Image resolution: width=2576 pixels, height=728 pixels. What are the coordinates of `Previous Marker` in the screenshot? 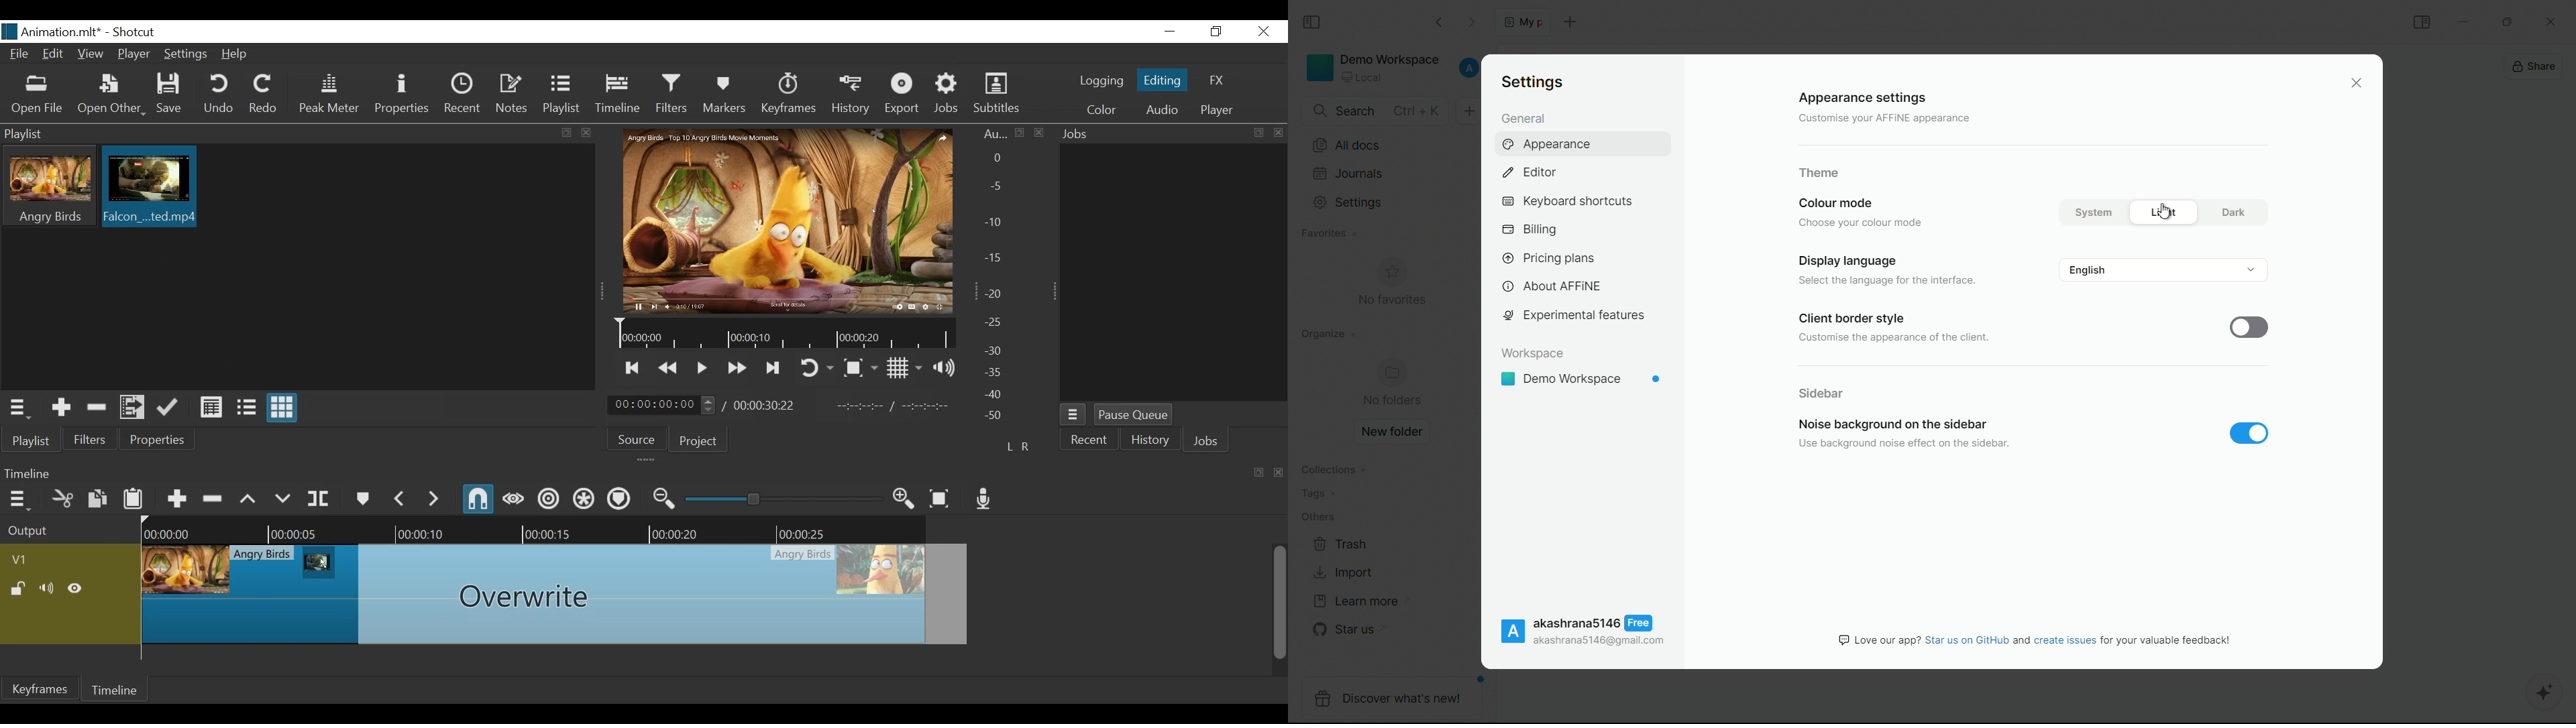 It's located at (399, 497).